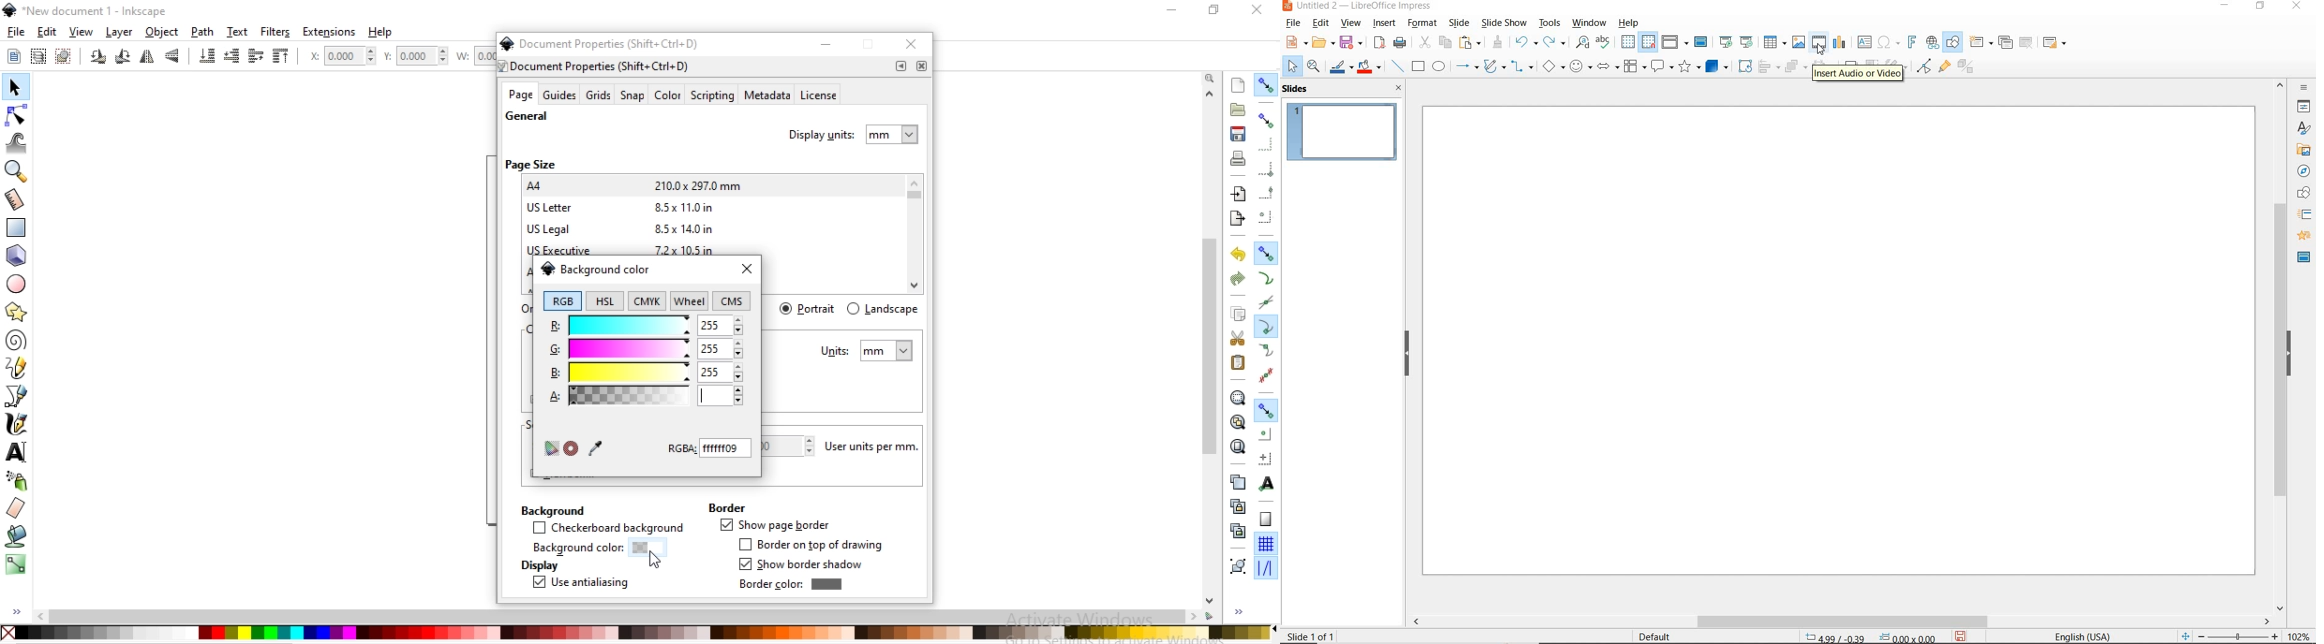 The image size is (2324, 644). I want to click on SAVE, so click(1964, 635).